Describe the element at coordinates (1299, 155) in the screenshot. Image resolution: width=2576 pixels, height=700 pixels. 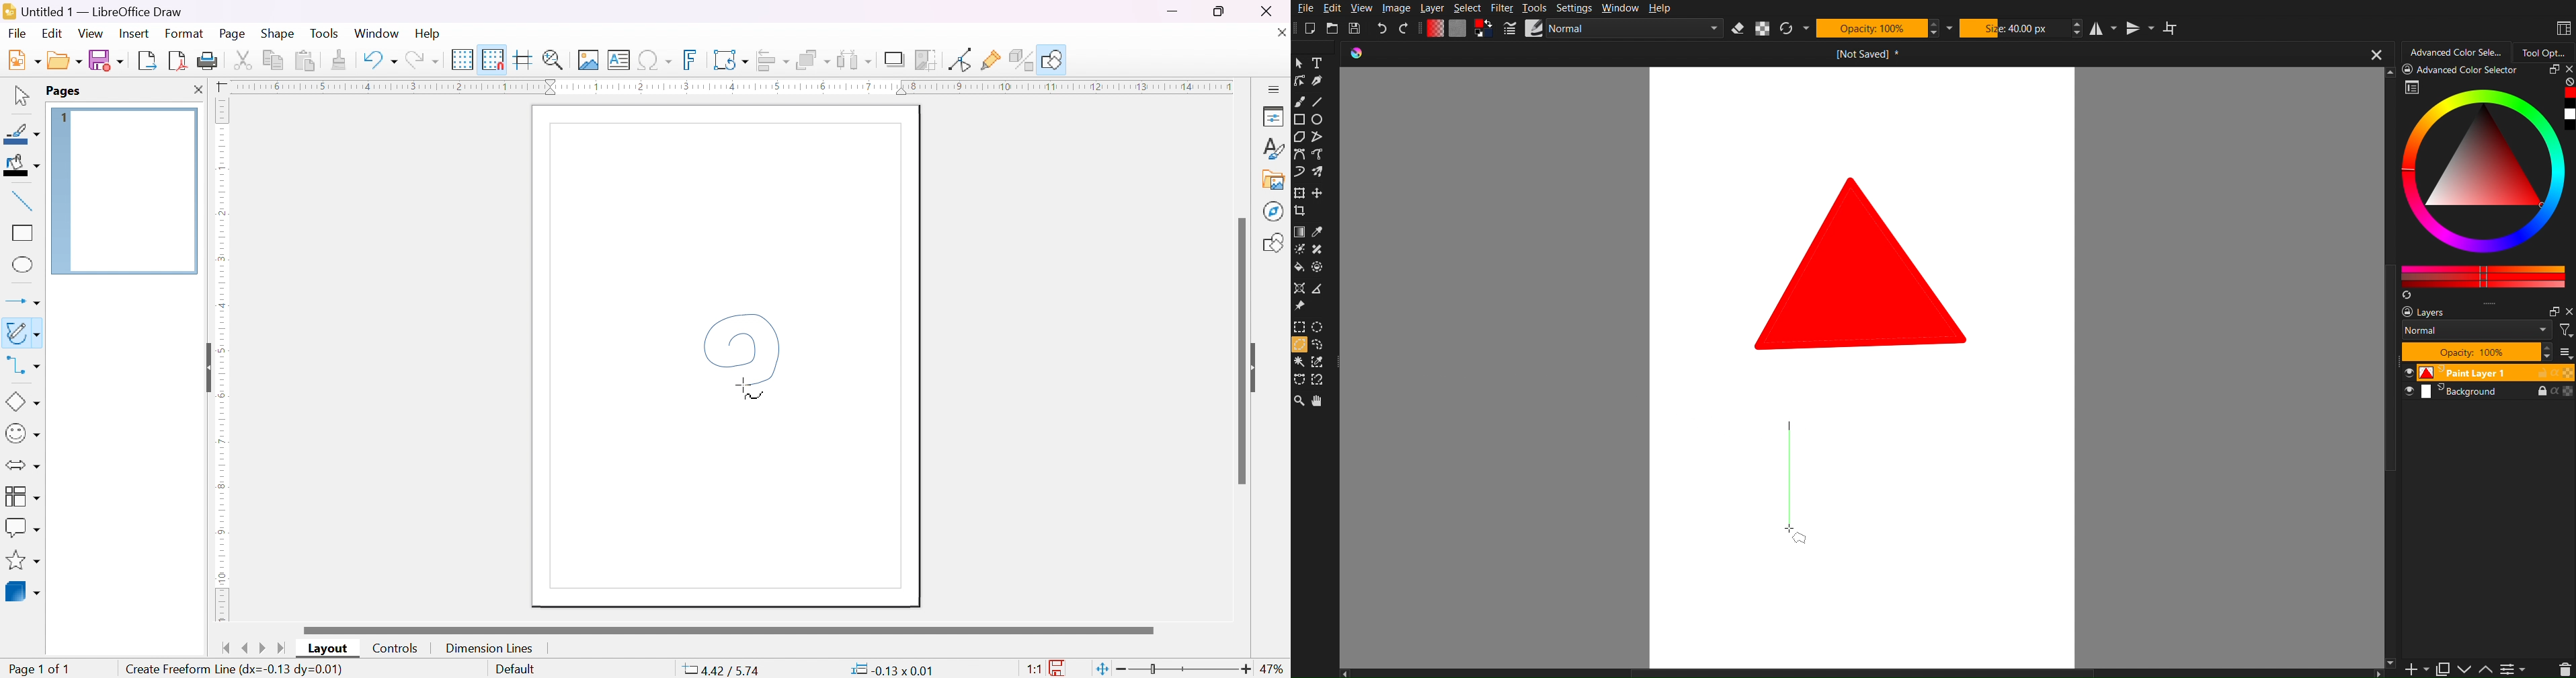
I see `Picker` at that location.